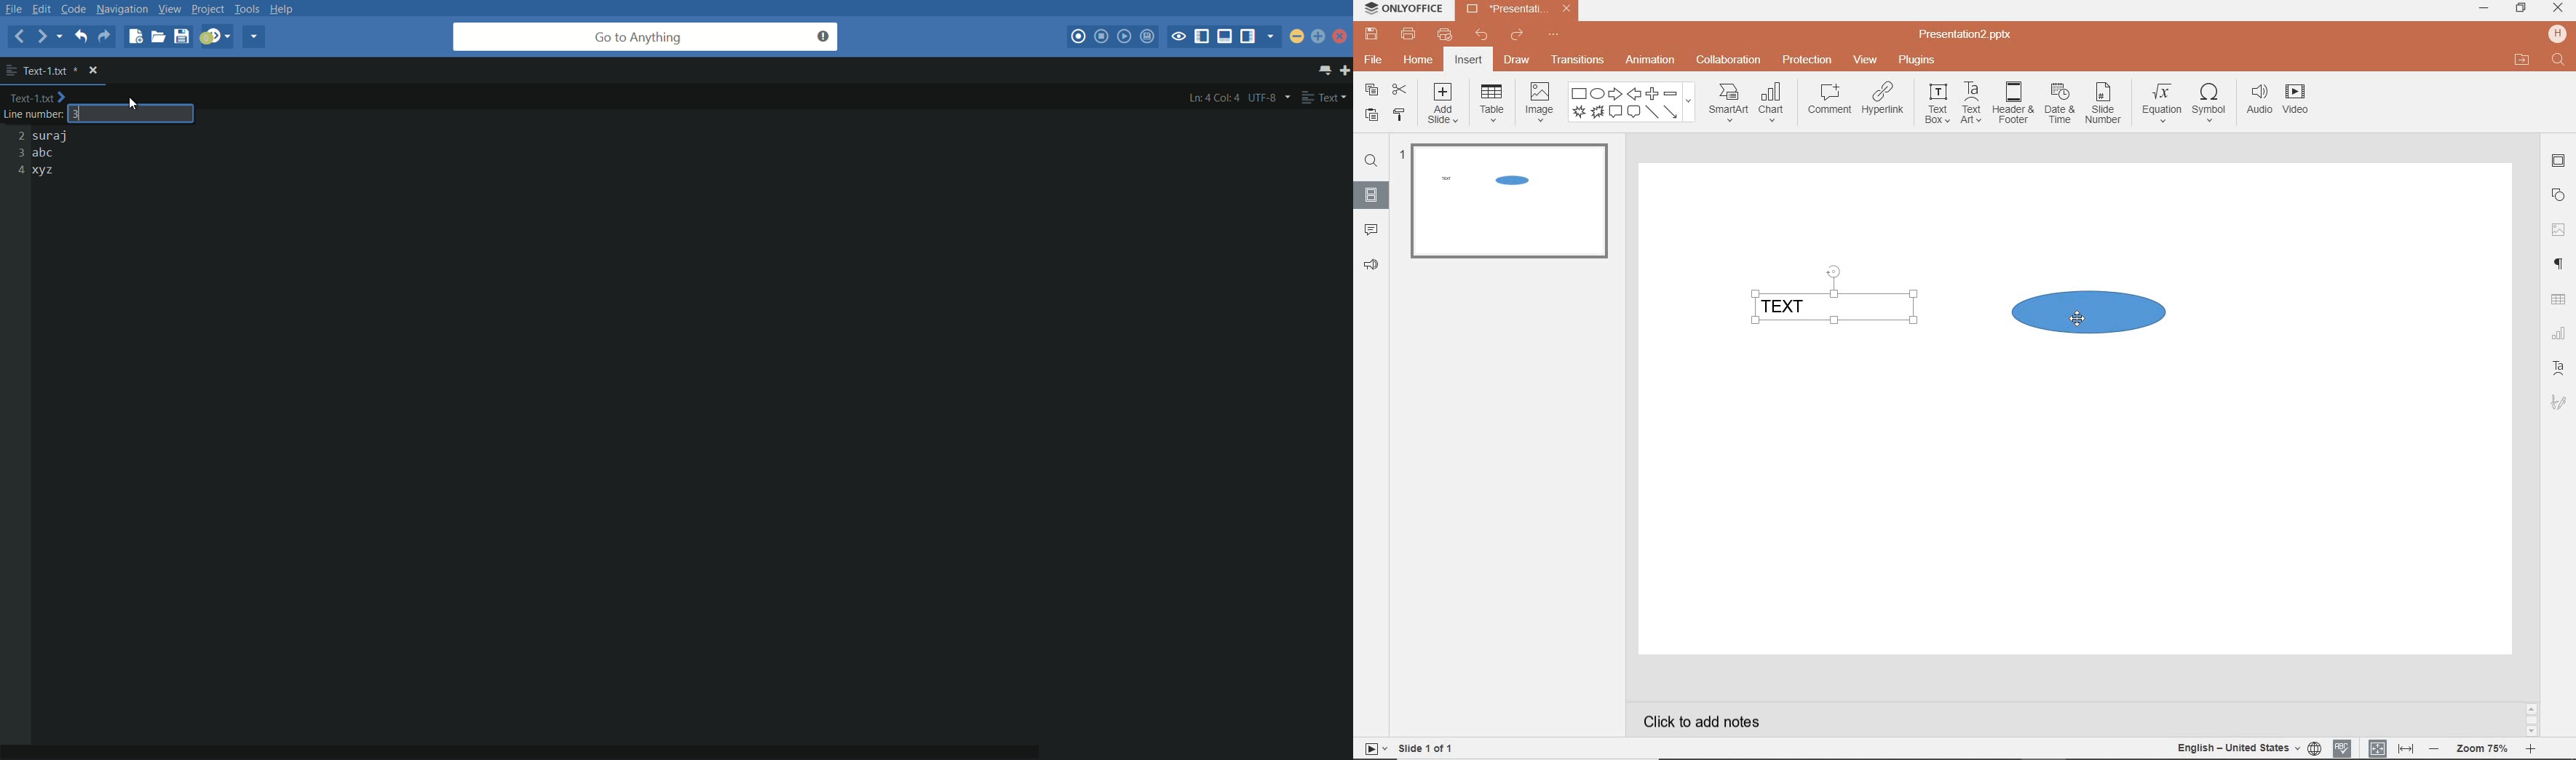 The image size is (2576, 784). I want to click on SLIDE1, so click(1509, 207).